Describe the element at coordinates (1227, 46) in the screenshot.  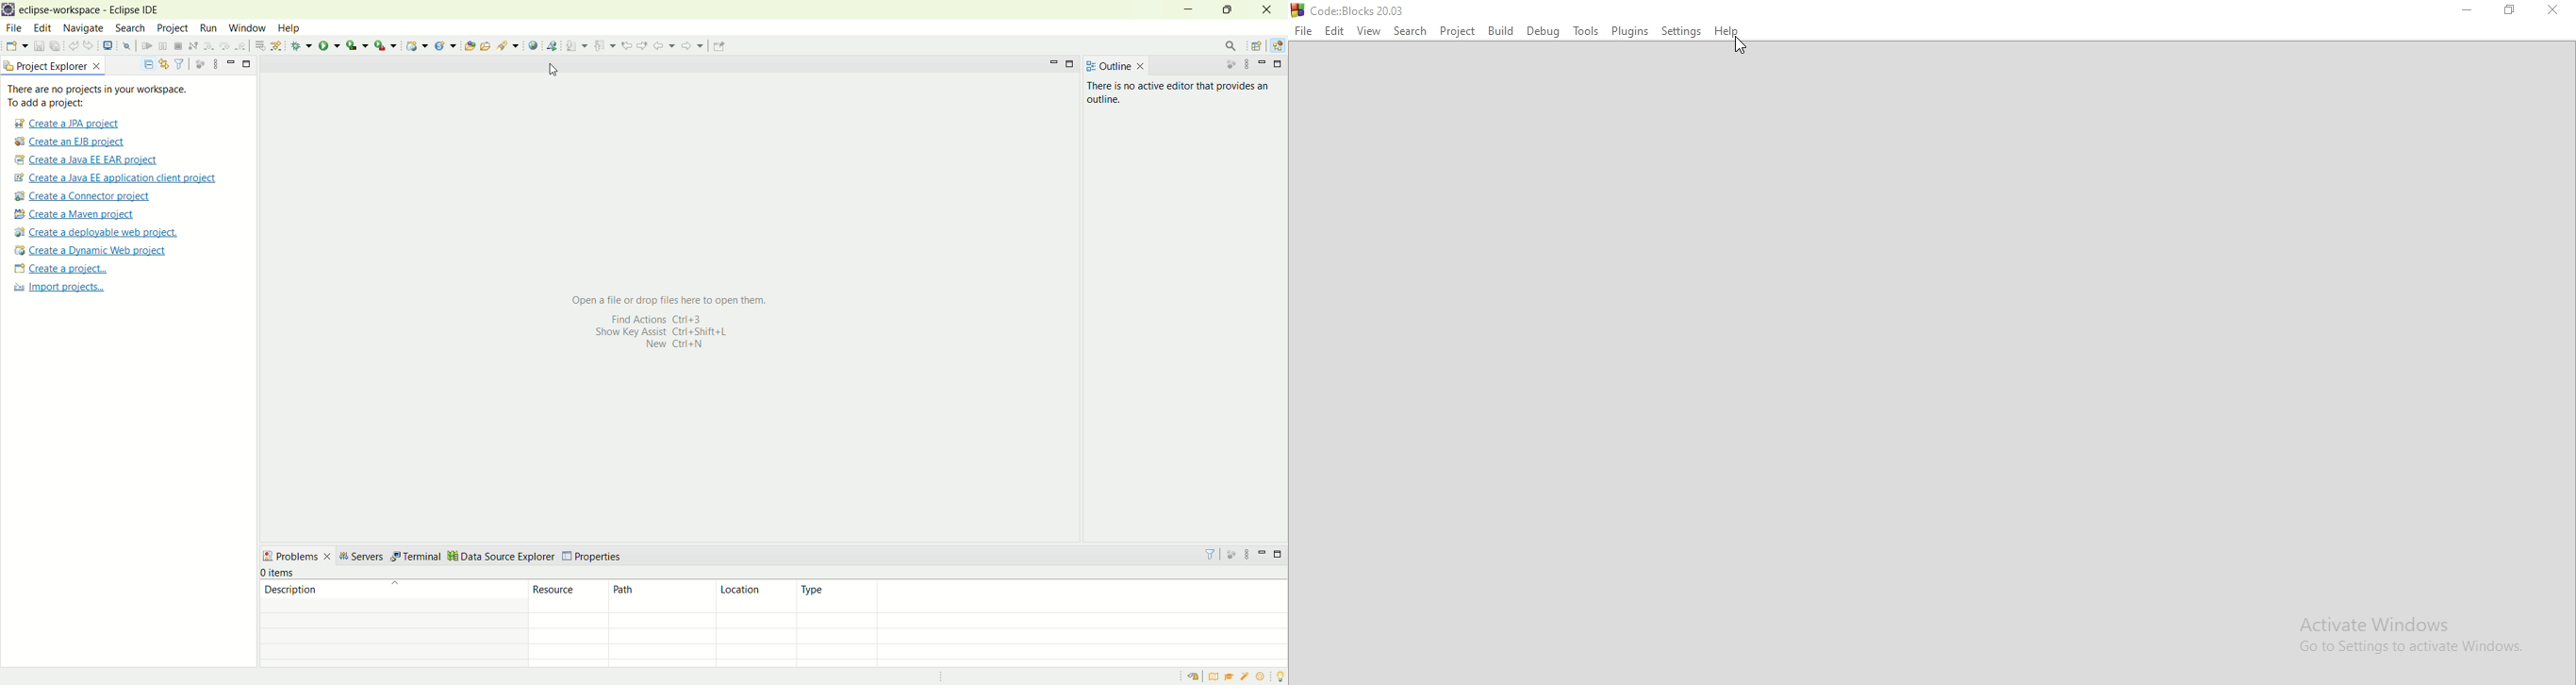
I see `search` at that location.